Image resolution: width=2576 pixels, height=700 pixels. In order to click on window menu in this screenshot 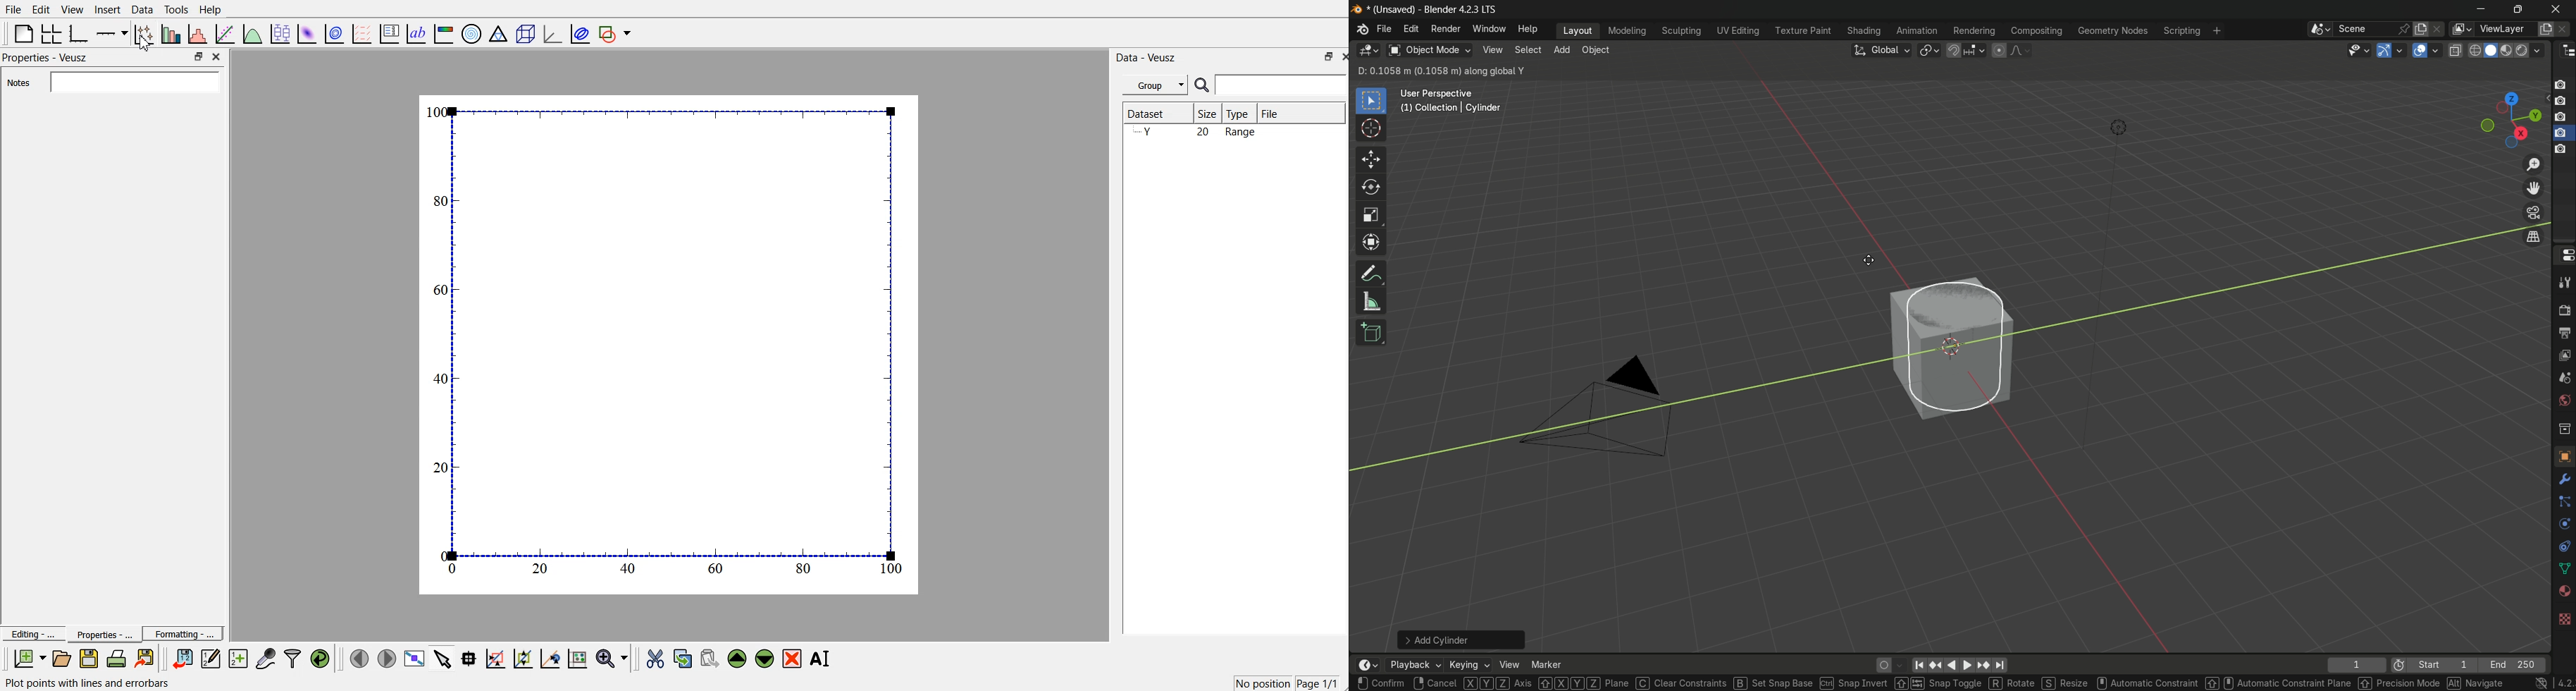, I will do `click(1490, 29)`.